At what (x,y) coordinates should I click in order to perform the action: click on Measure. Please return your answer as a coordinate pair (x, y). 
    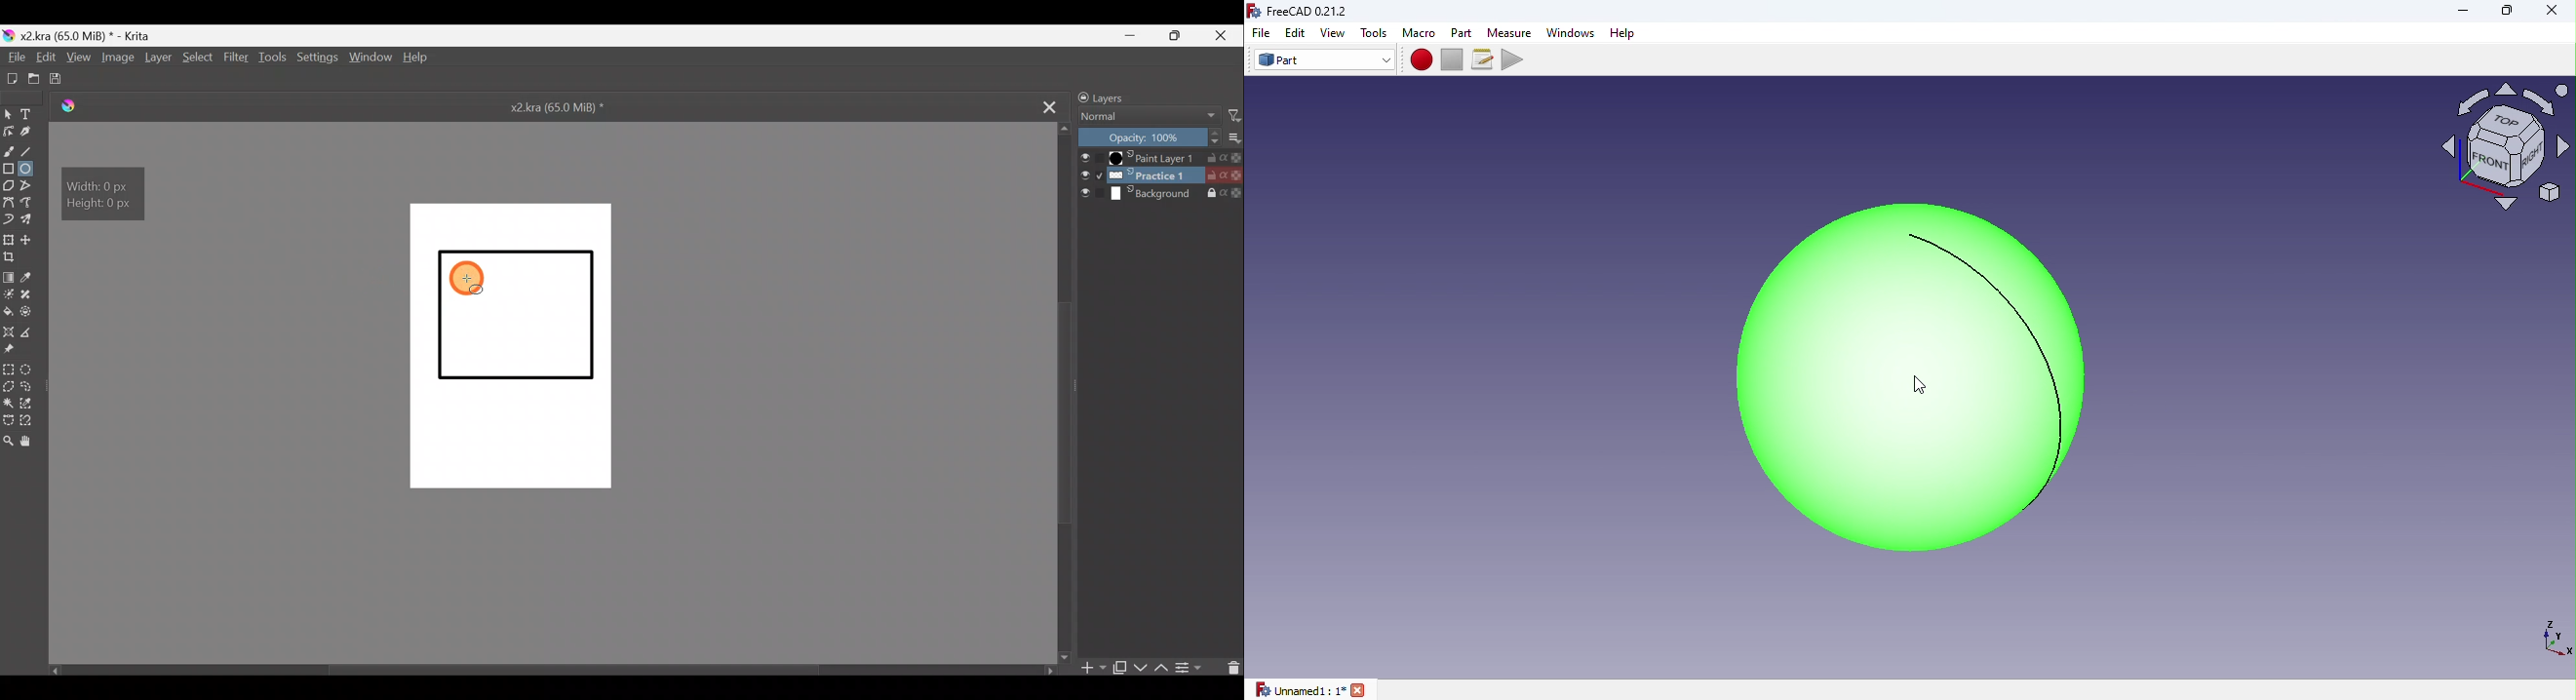
    Looking at the image, I should click on (1509, 31).